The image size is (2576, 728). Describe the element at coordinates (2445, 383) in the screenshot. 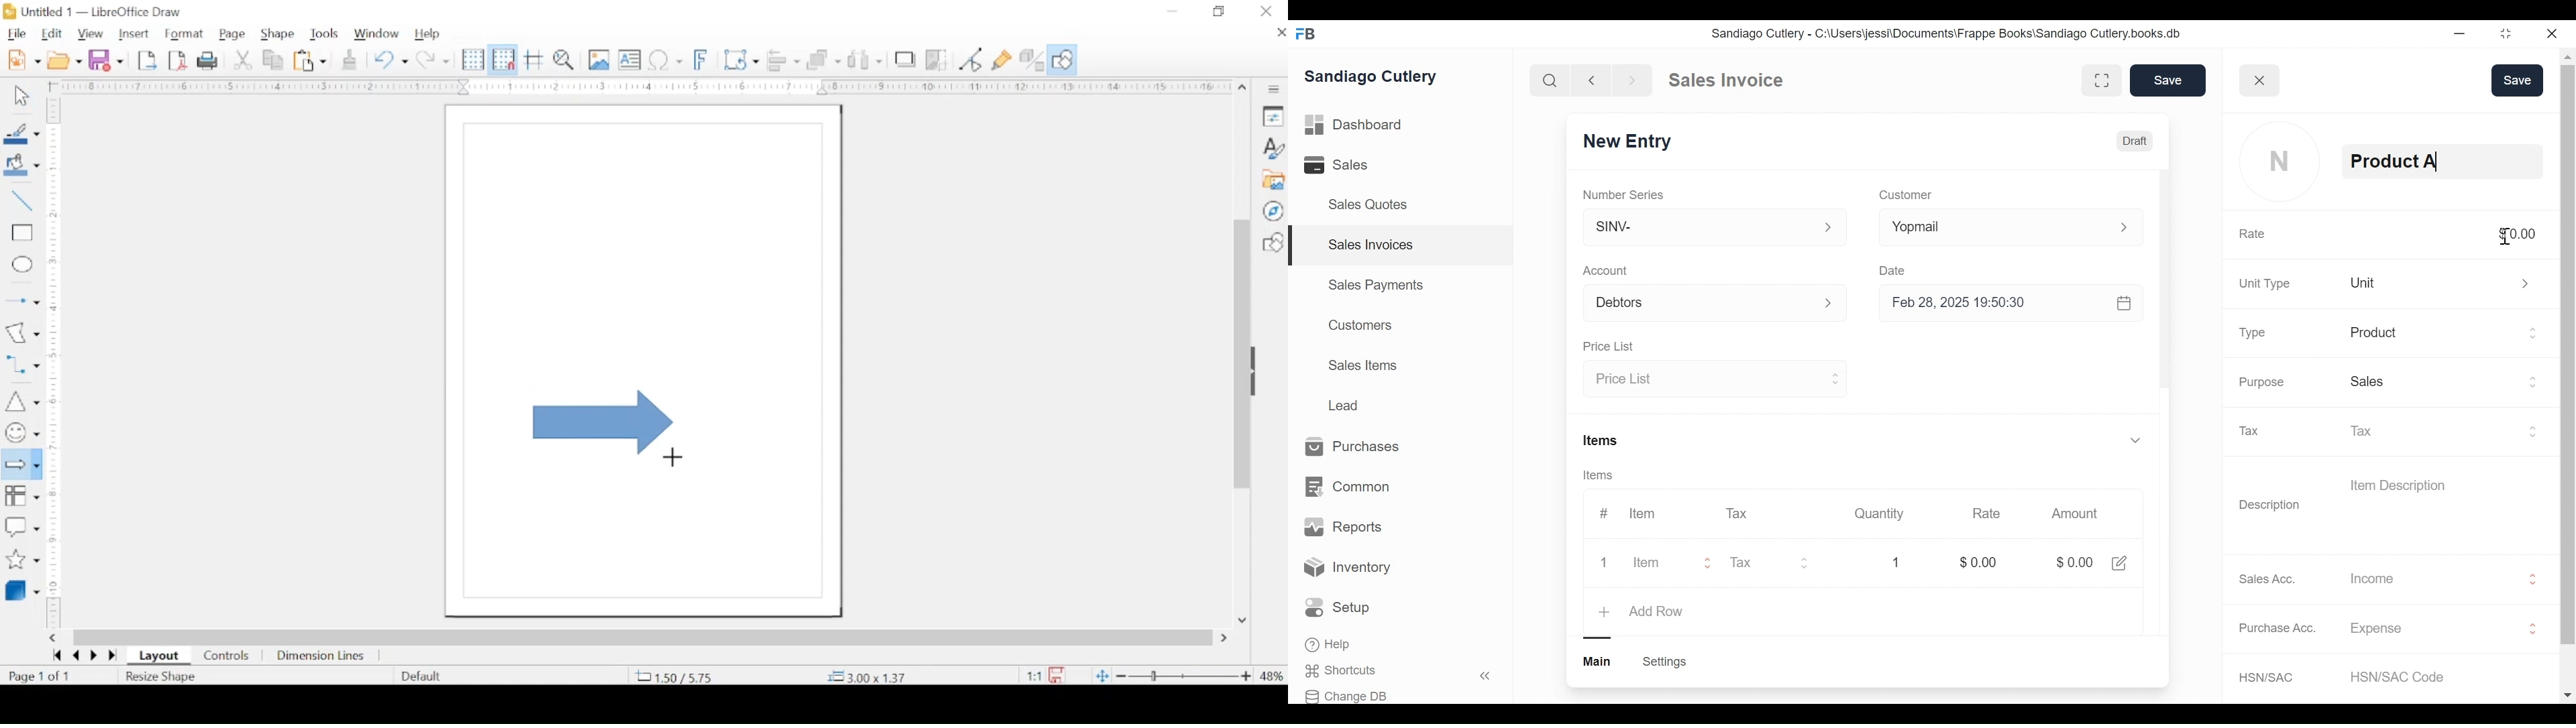

I see `Sales` at that location.